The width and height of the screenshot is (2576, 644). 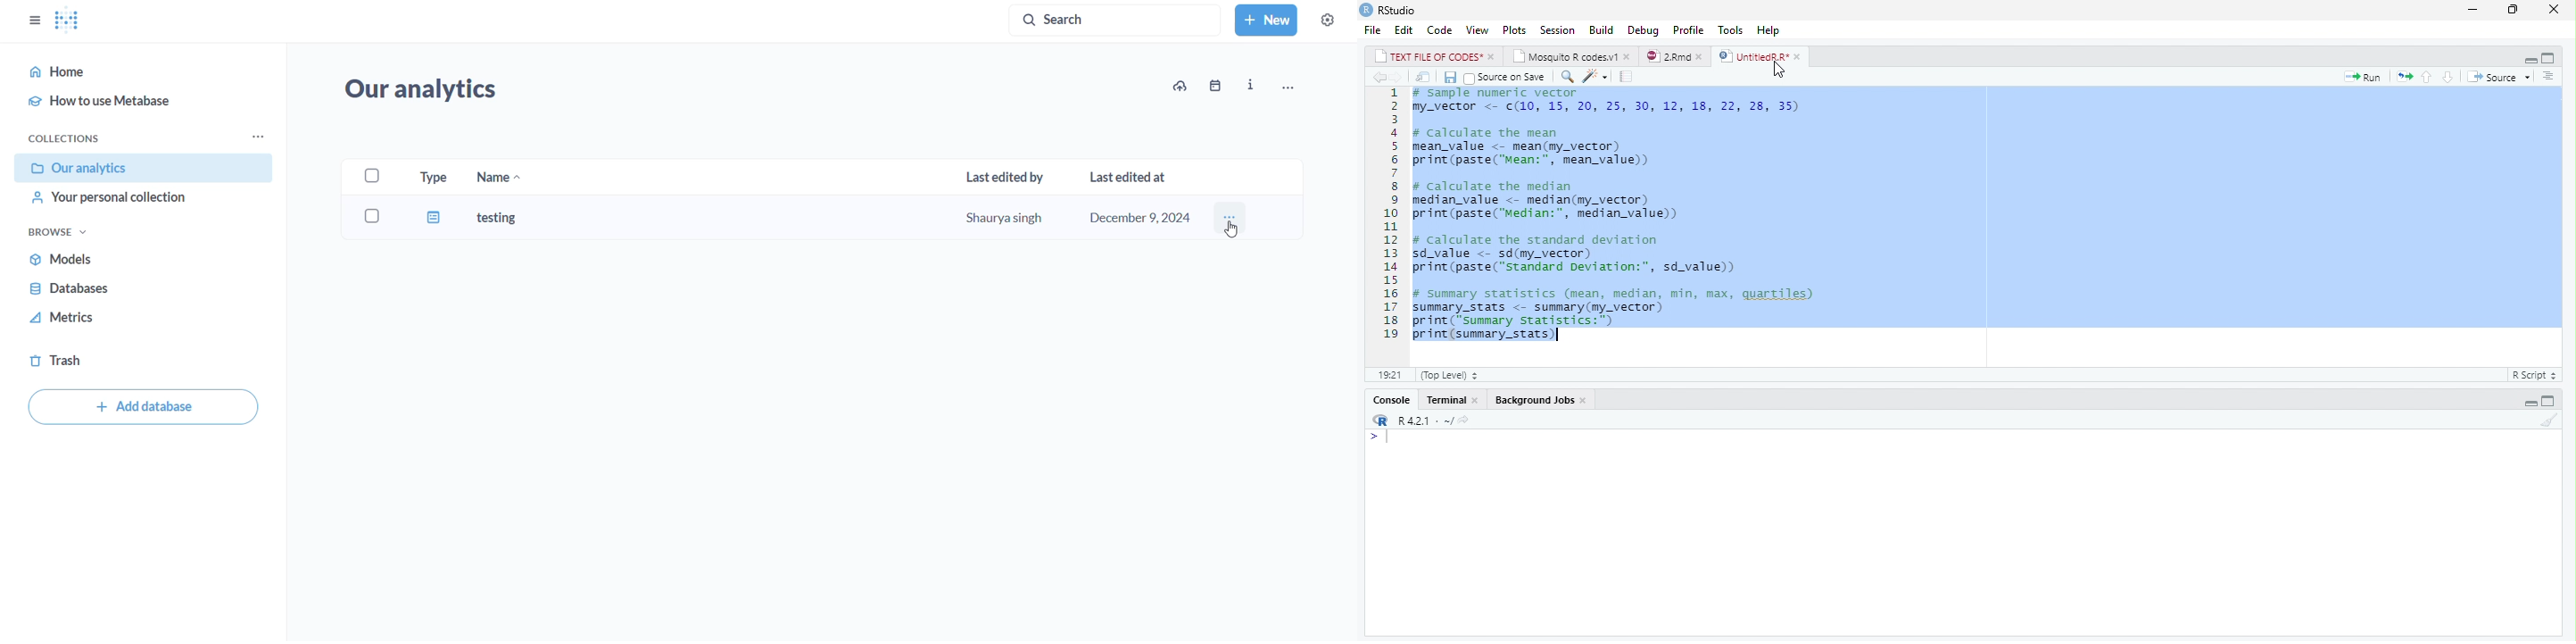 I want to click on source on save, so click(x=1507, y=78).